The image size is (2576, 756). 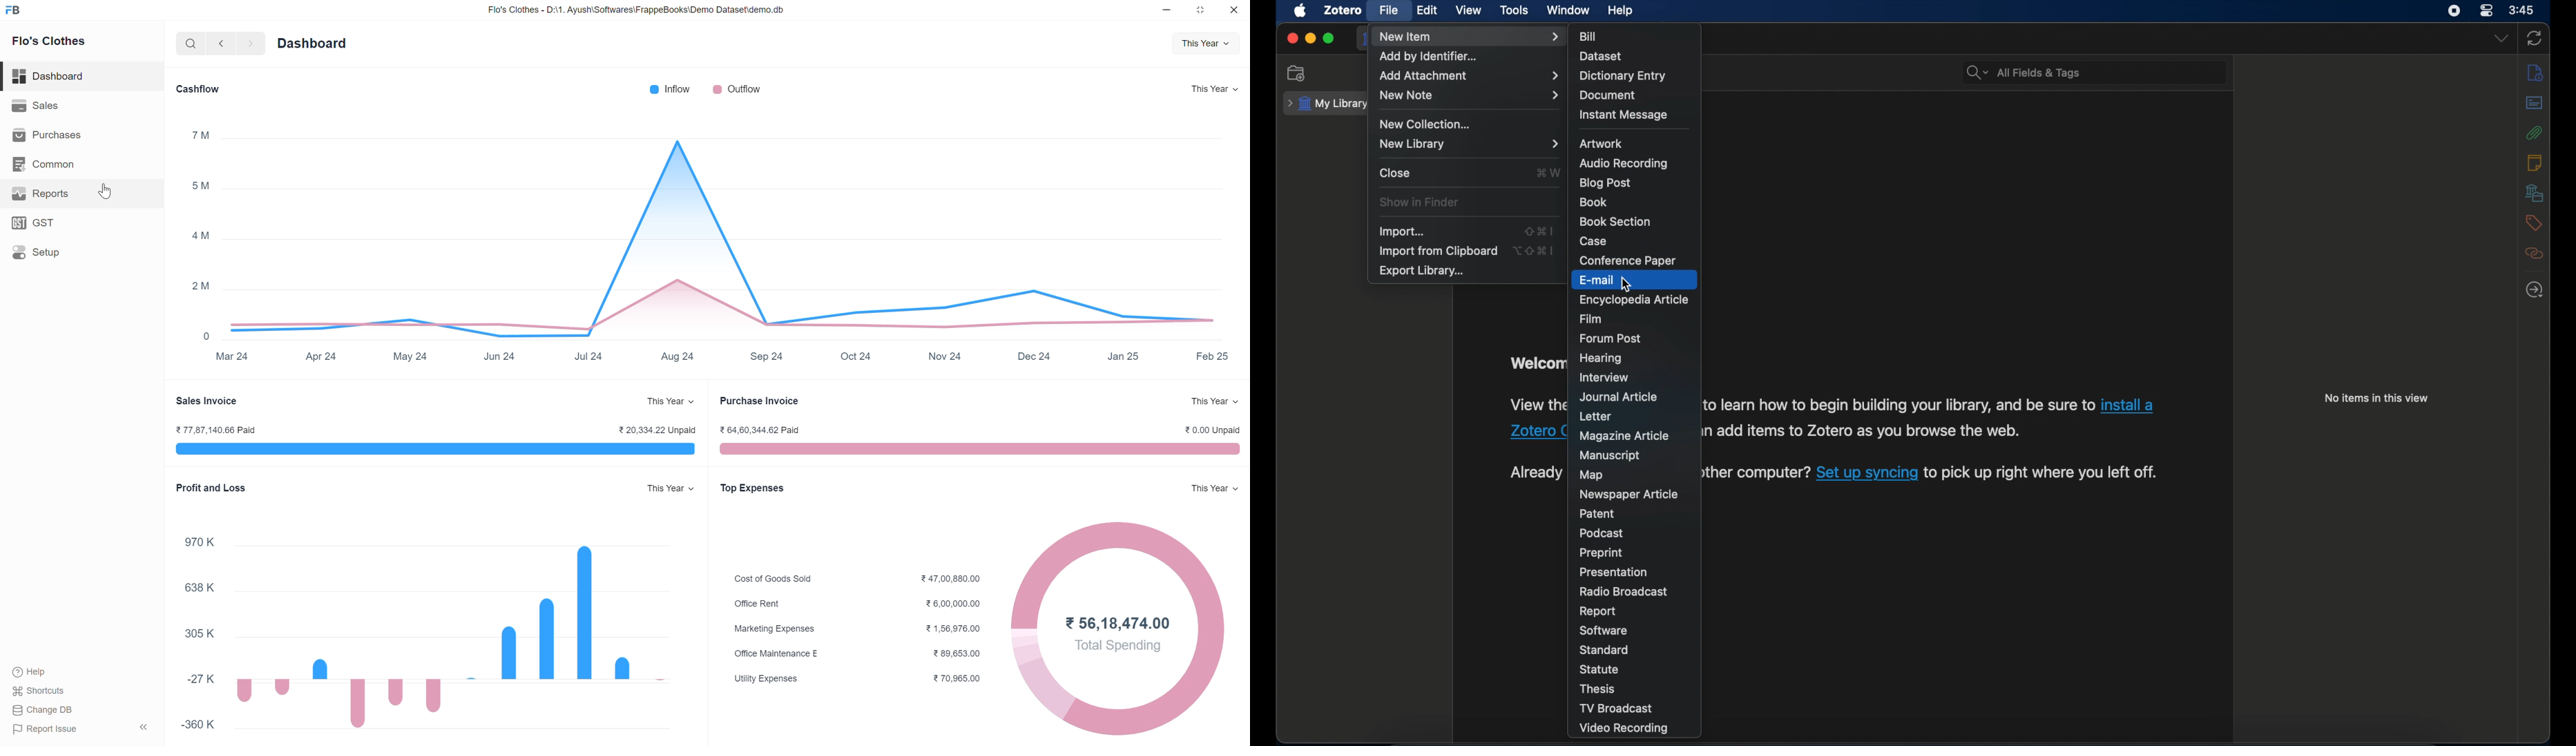 I want to click on tags, so click(x=2534, y=223).